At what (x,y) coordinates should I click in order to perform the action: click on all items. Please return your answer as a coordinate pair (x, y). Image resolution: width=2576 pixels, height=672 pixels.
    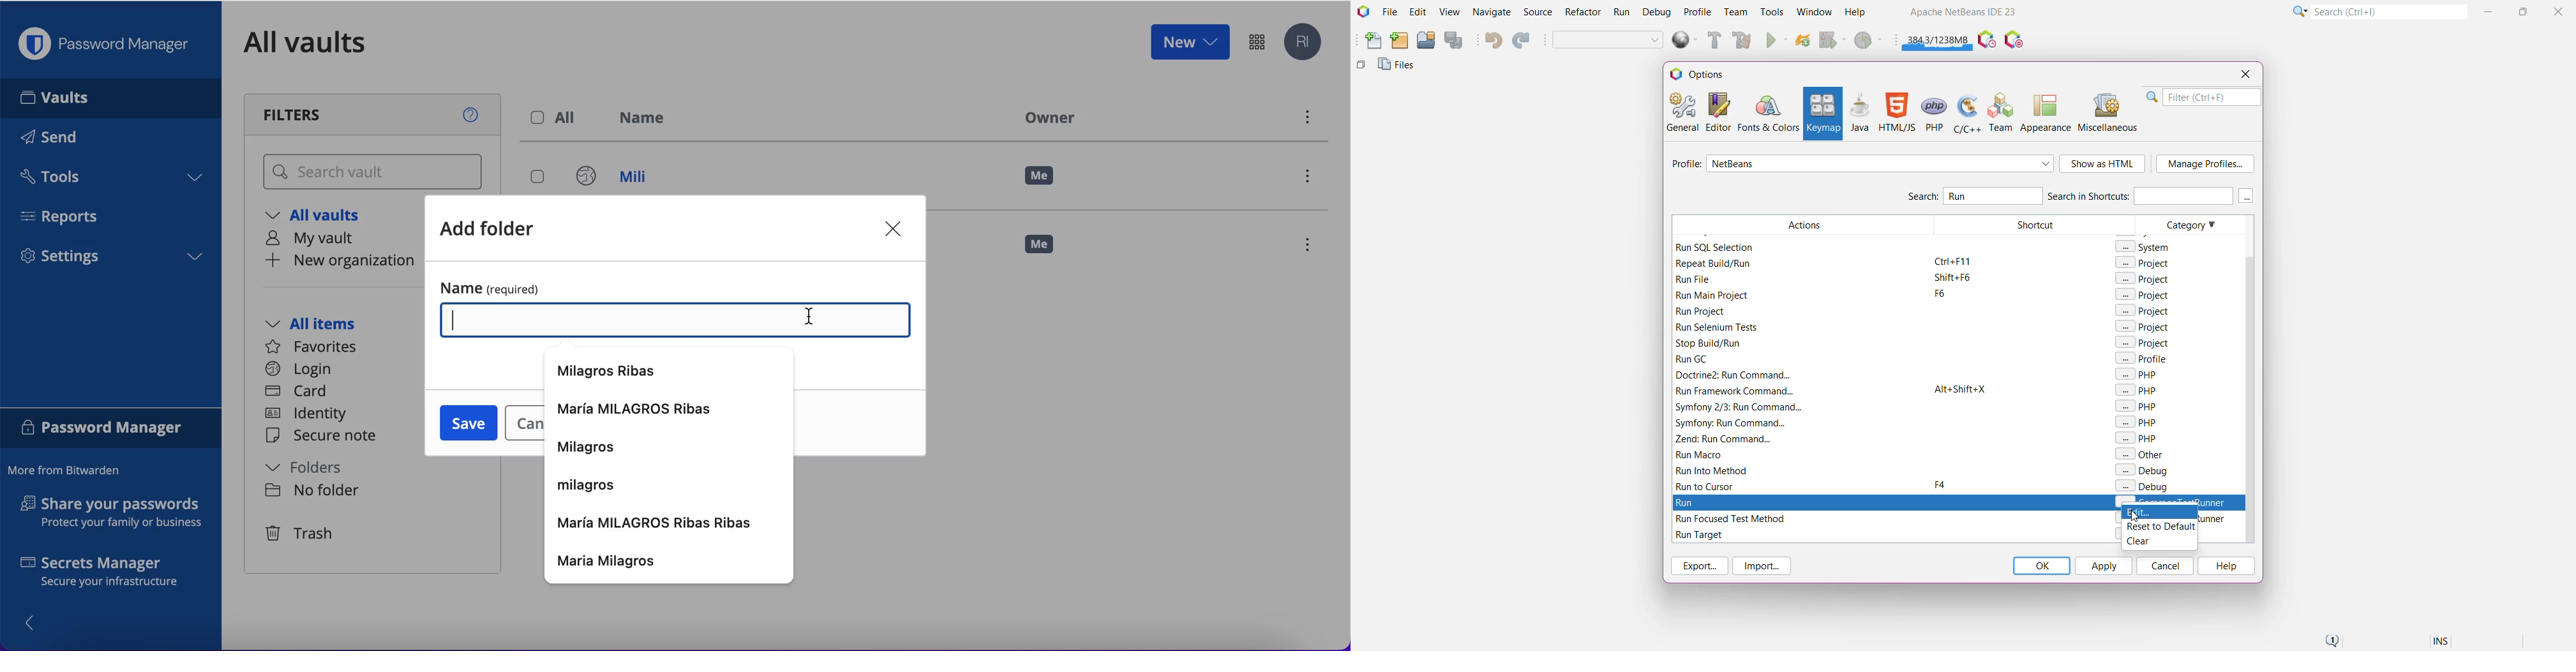
    Looking at the image, I should click on (326, 325).